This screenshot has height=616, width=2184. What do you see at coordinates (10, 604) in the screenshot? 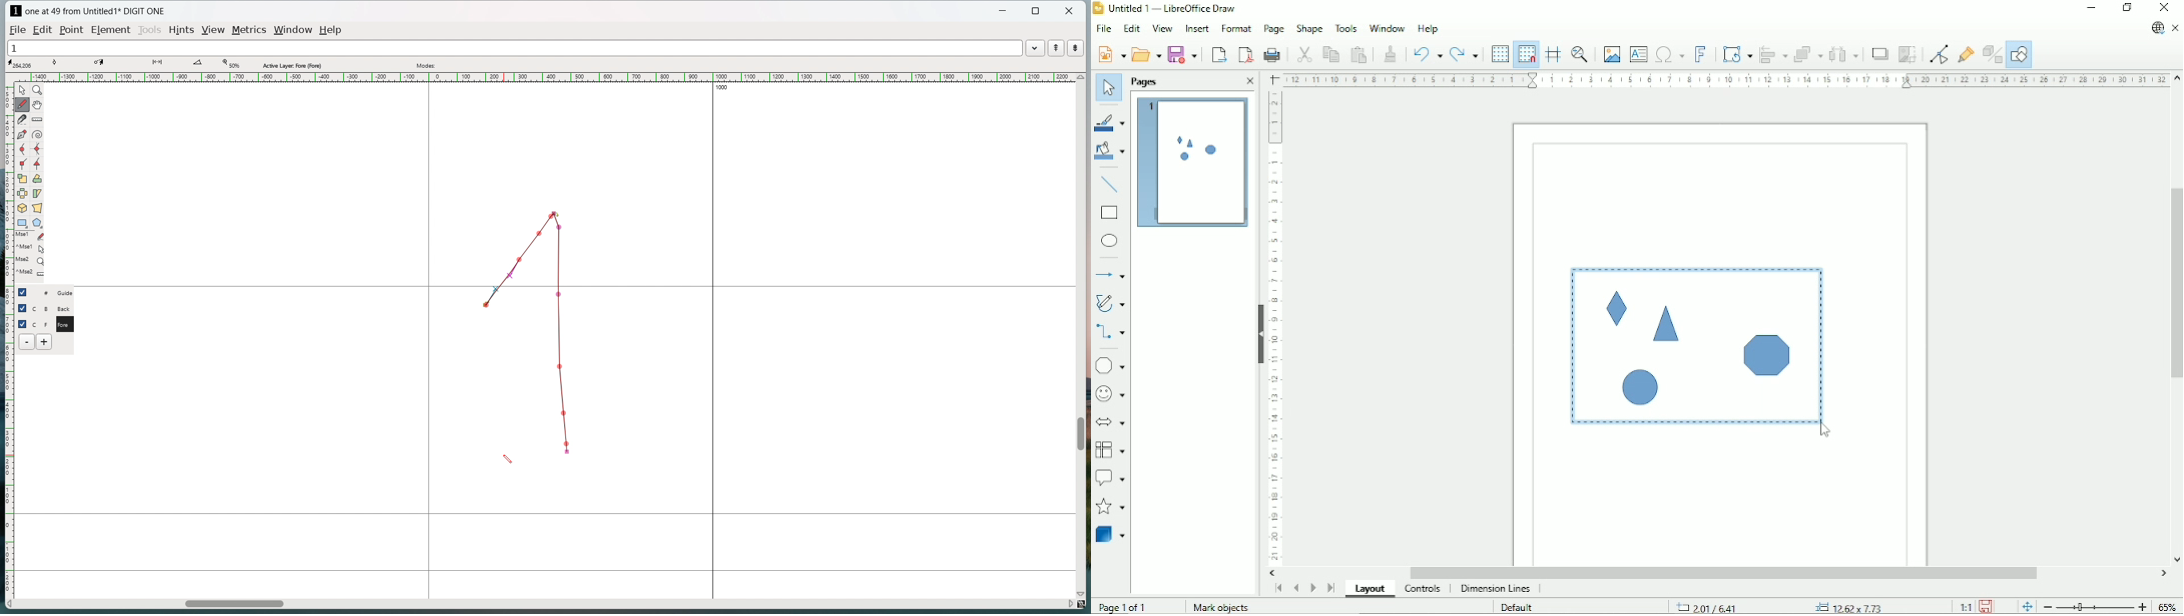
I see `scroll left` at bounding box center [10, 604].